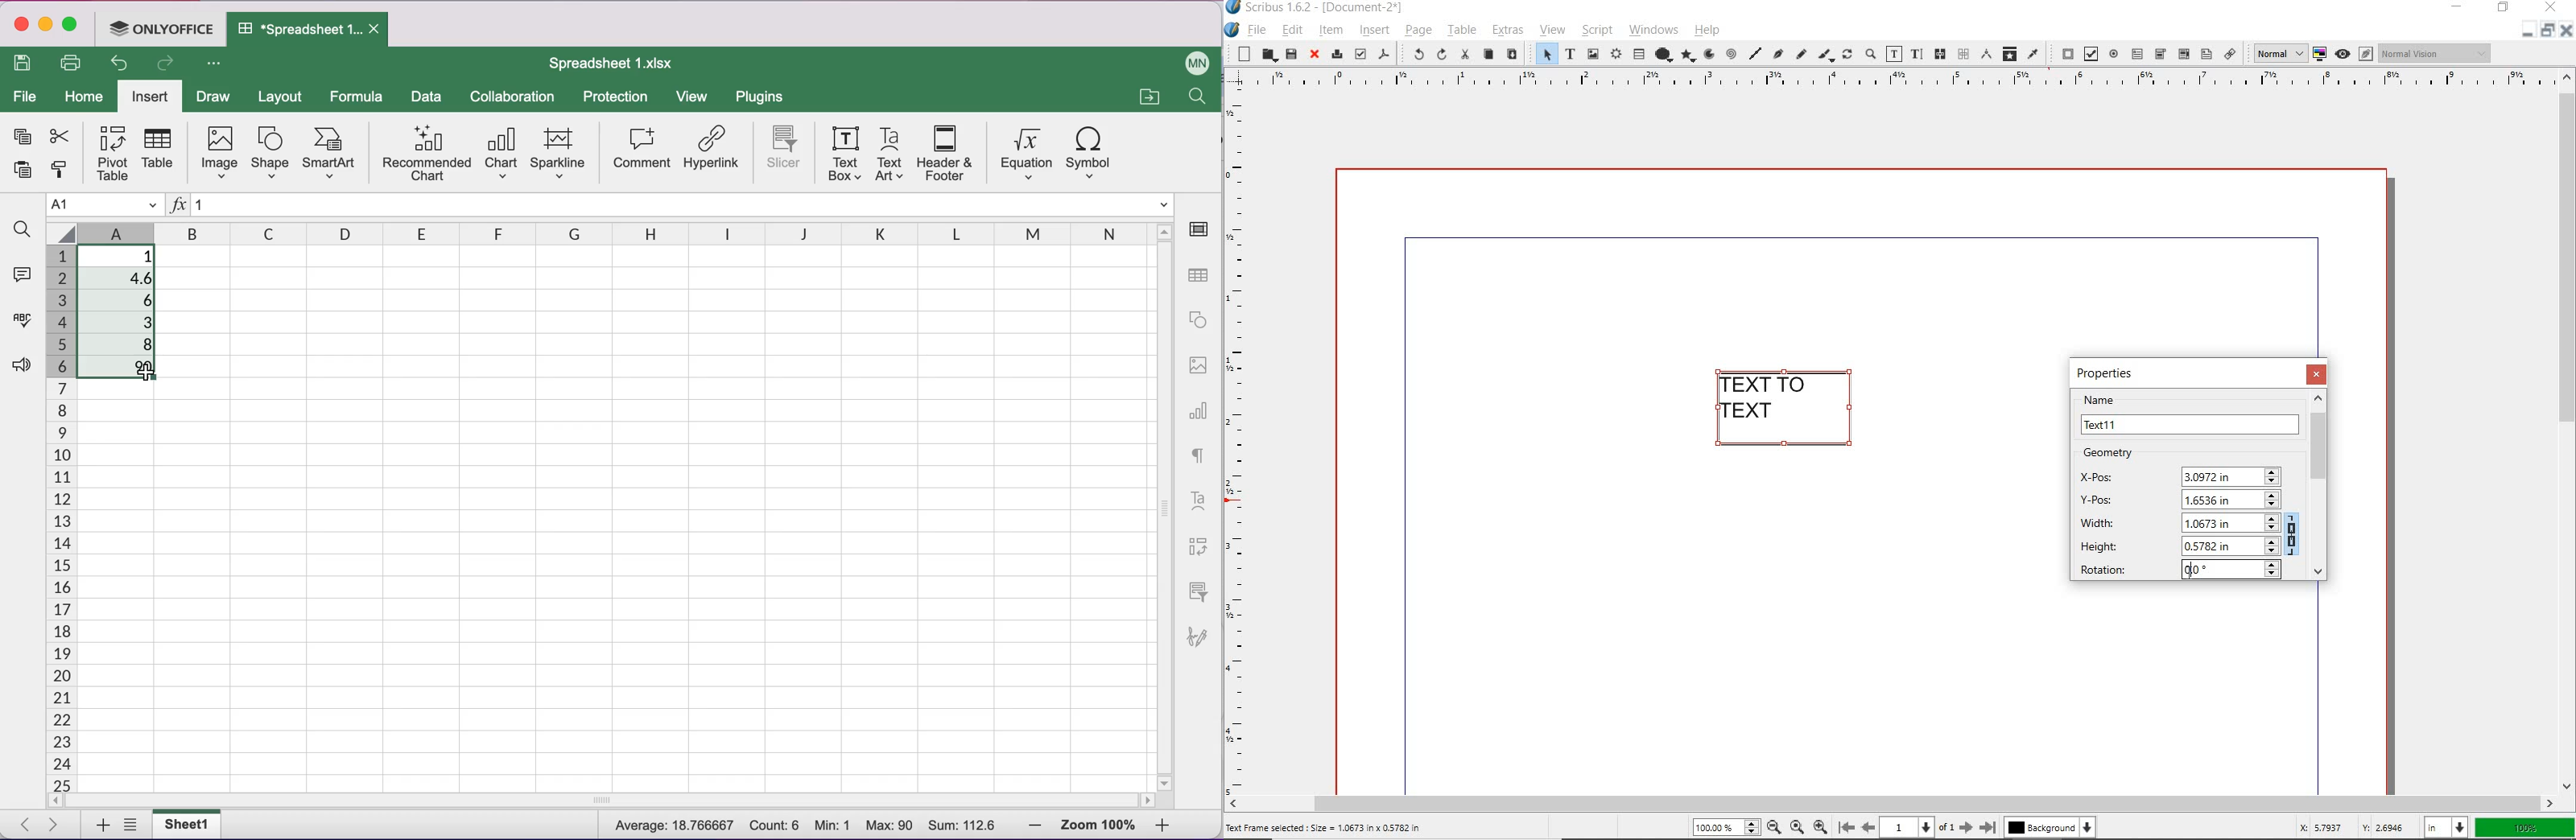 Image resolution: width=2576 pixels, height=840 pixels. What do you see at coordinates (1917, 53) in the screenshot?
I see `edit text with story editor` at bounding box center [1917, 53].